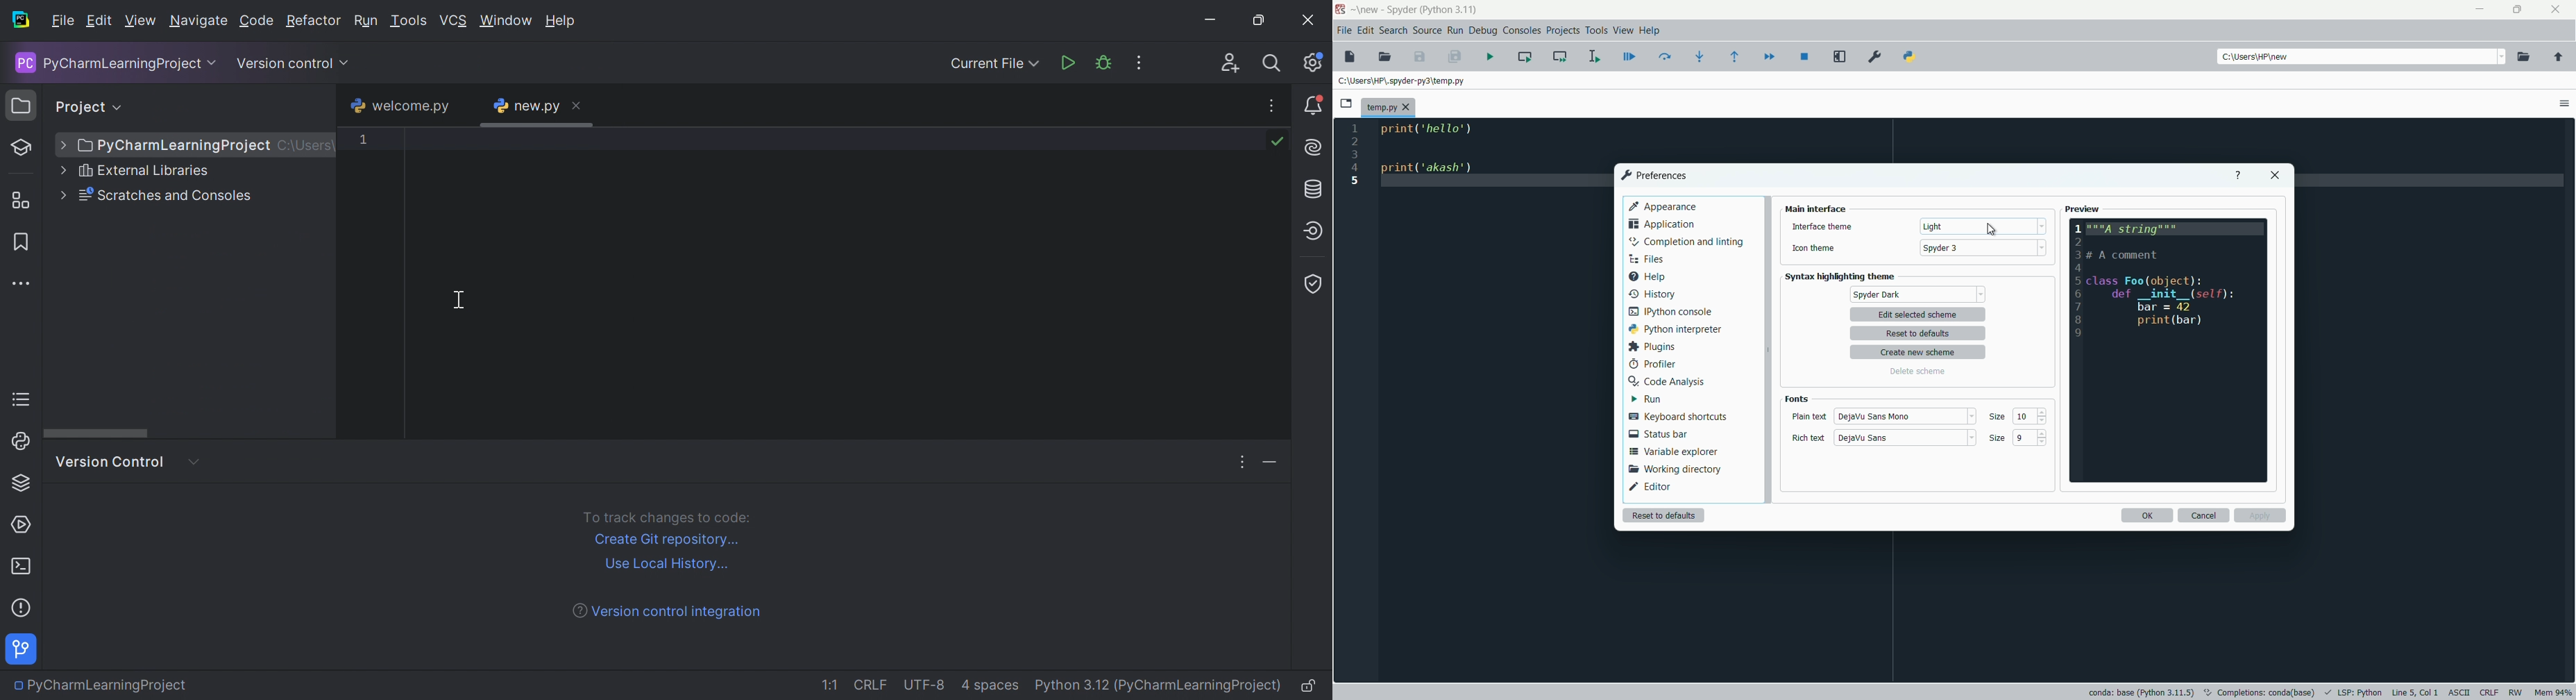 Image resolution: width=2576 pixels, height=700 pixels. I want to click on run menu, so click(1456, 30).